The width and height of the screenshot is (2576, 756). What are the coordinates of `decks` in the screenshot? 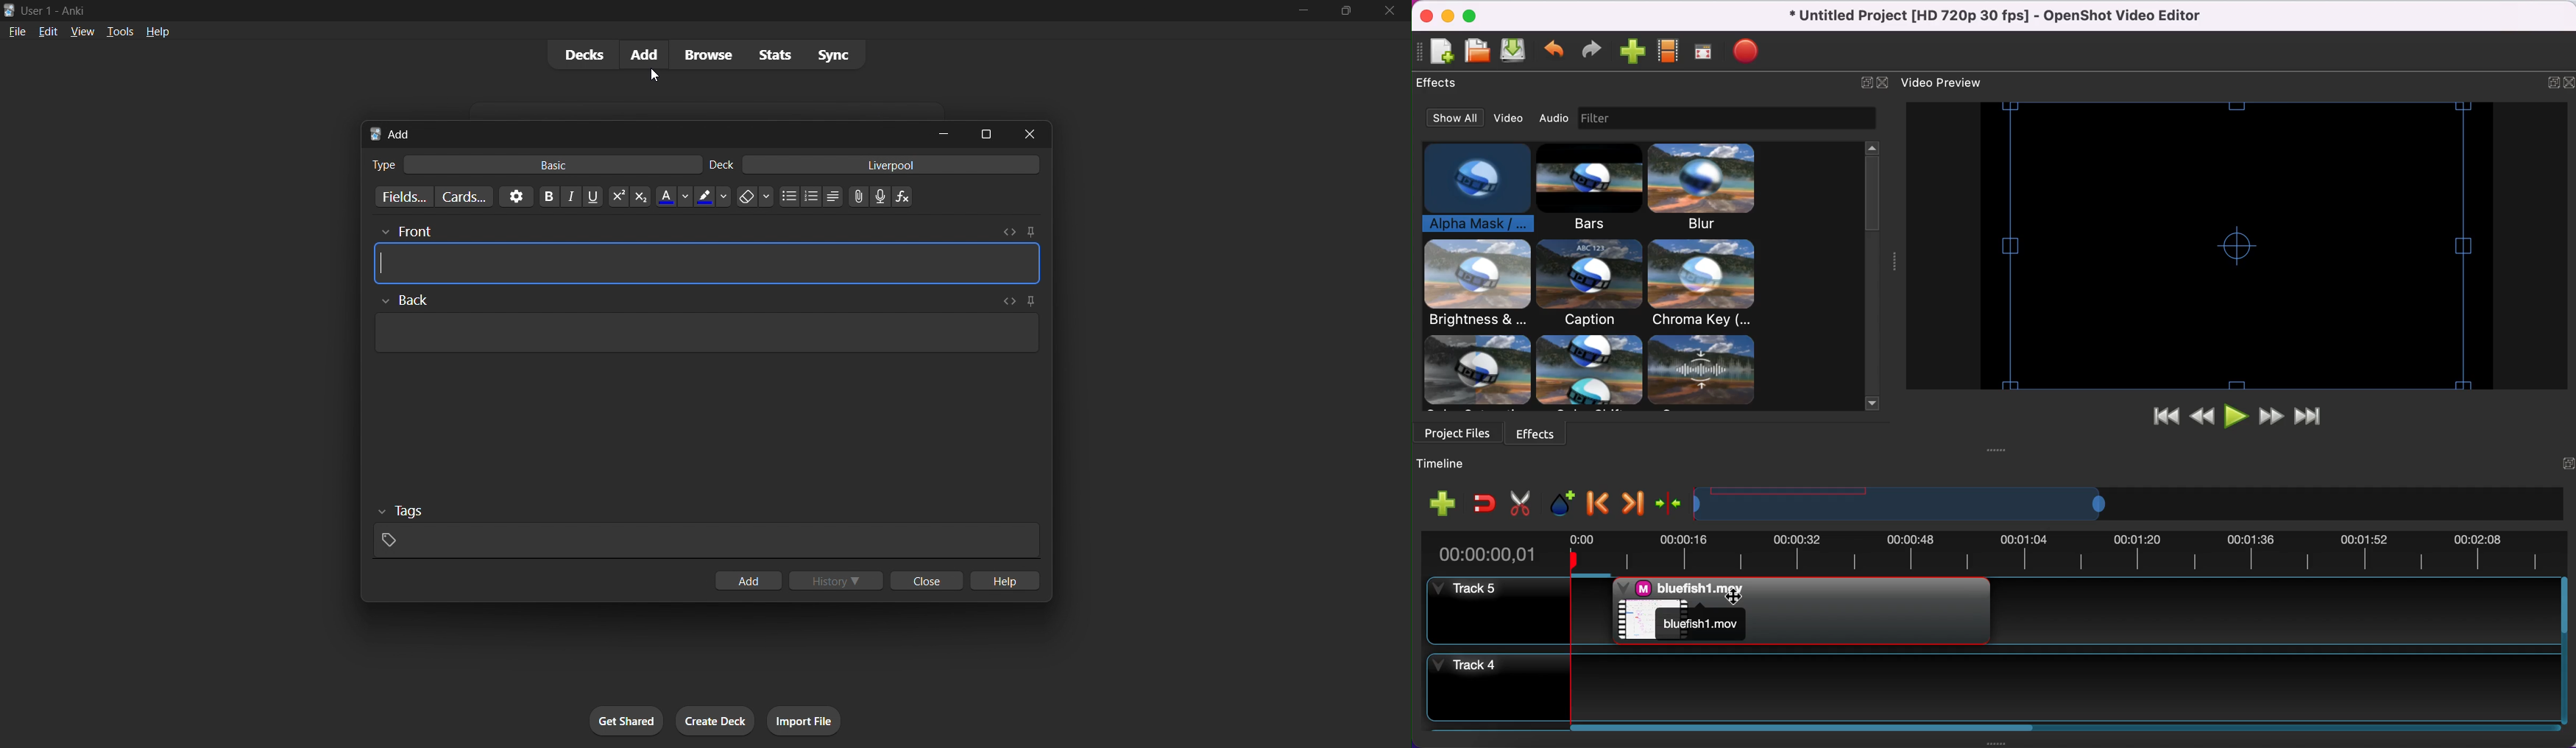 It's located at (578, 54).